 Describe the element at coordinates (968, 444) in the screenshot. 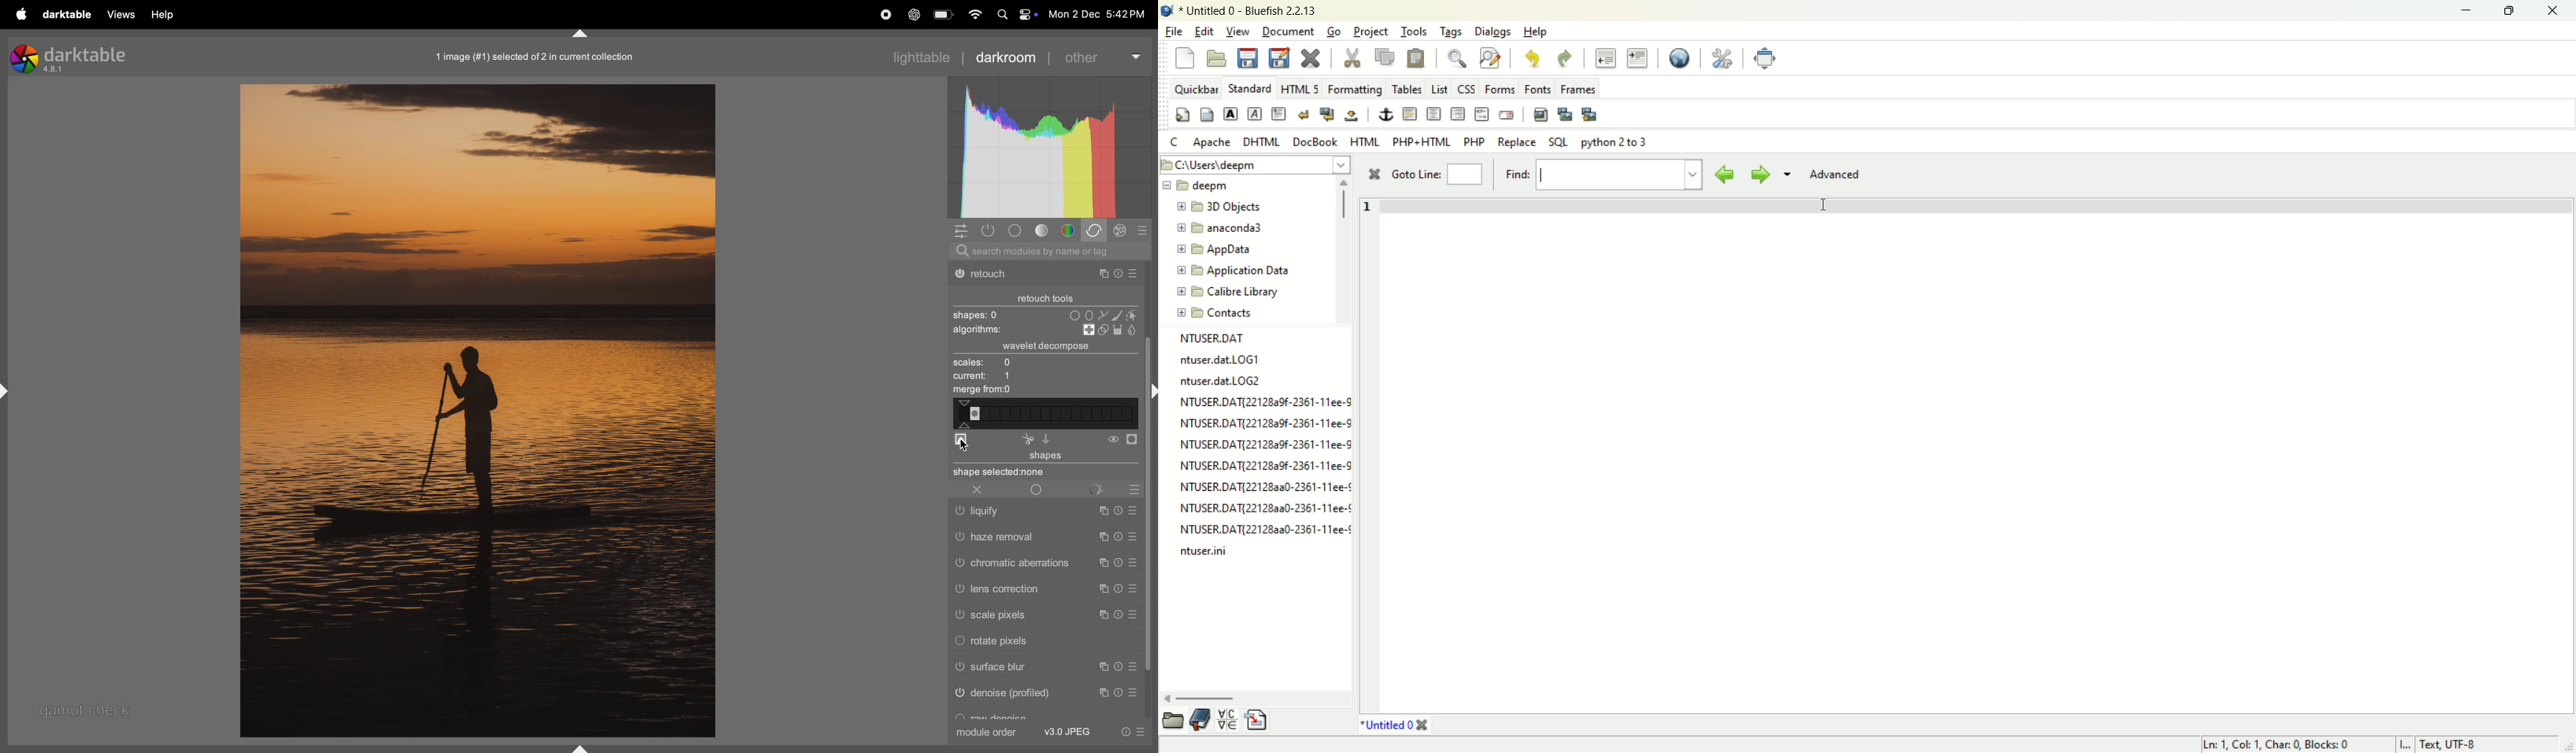

I see `Cursor` at that location.